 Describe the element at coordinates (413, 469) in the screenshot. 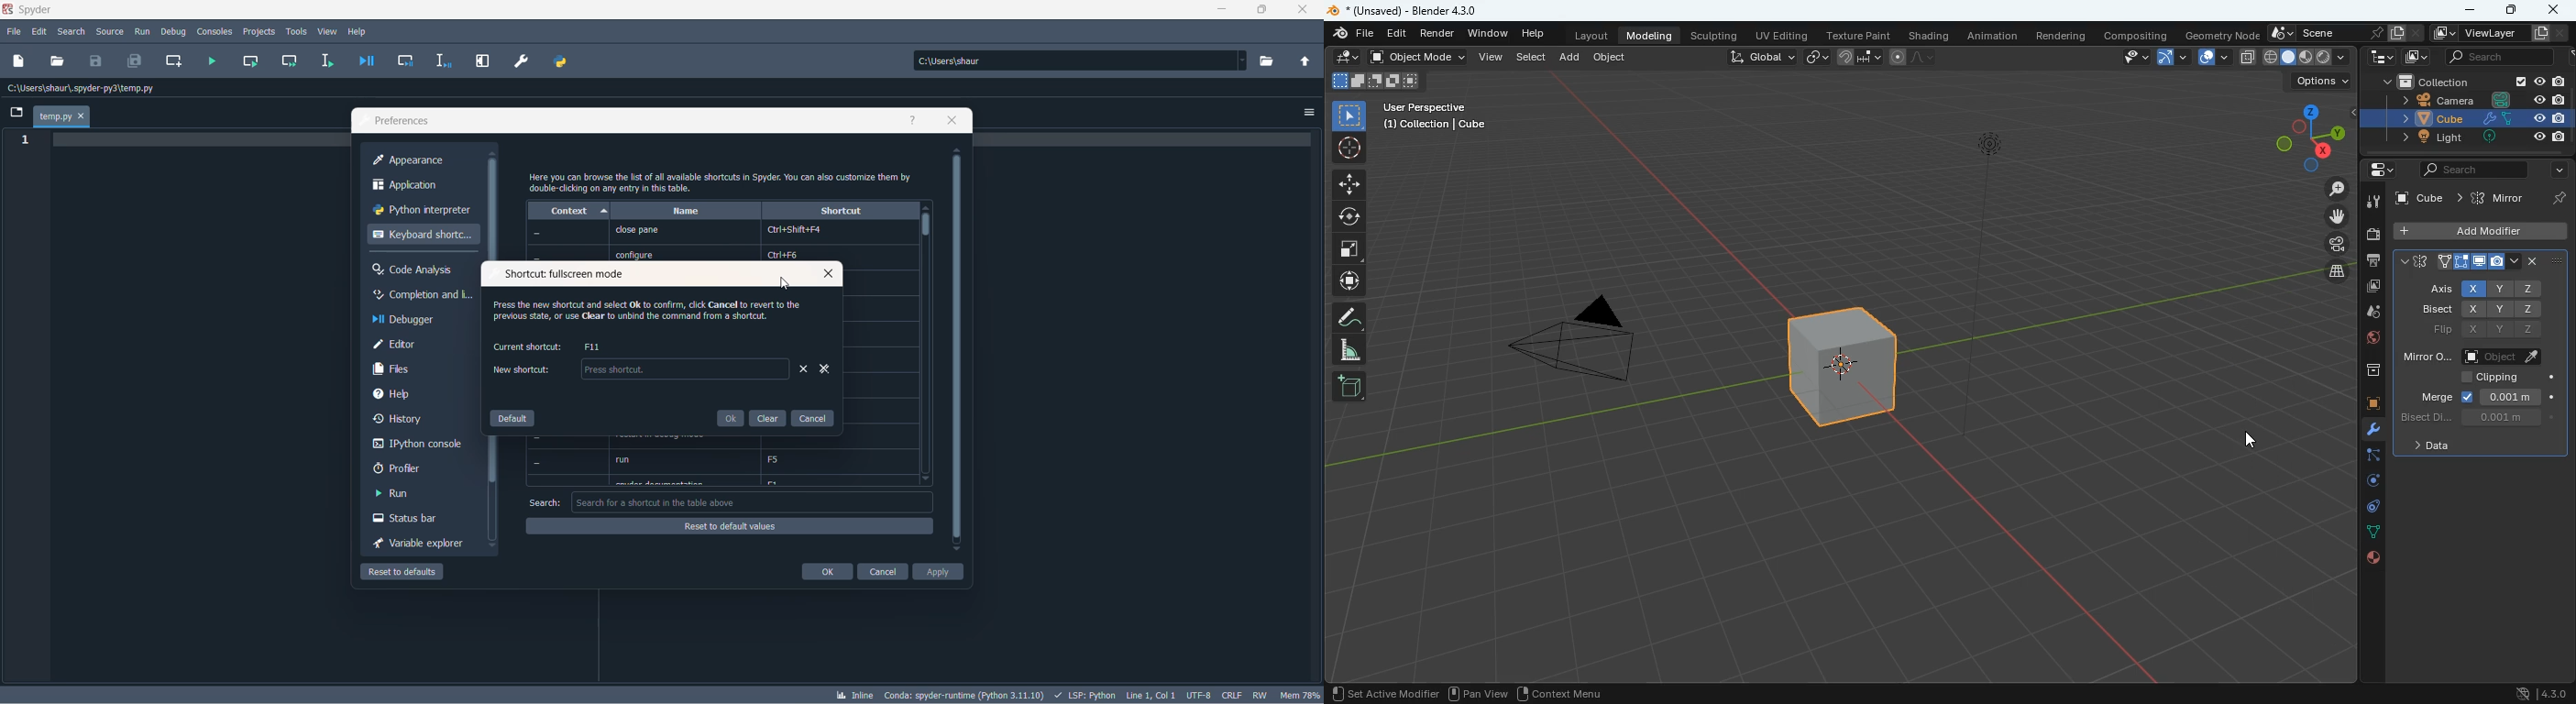

I see `proflier` at that location.